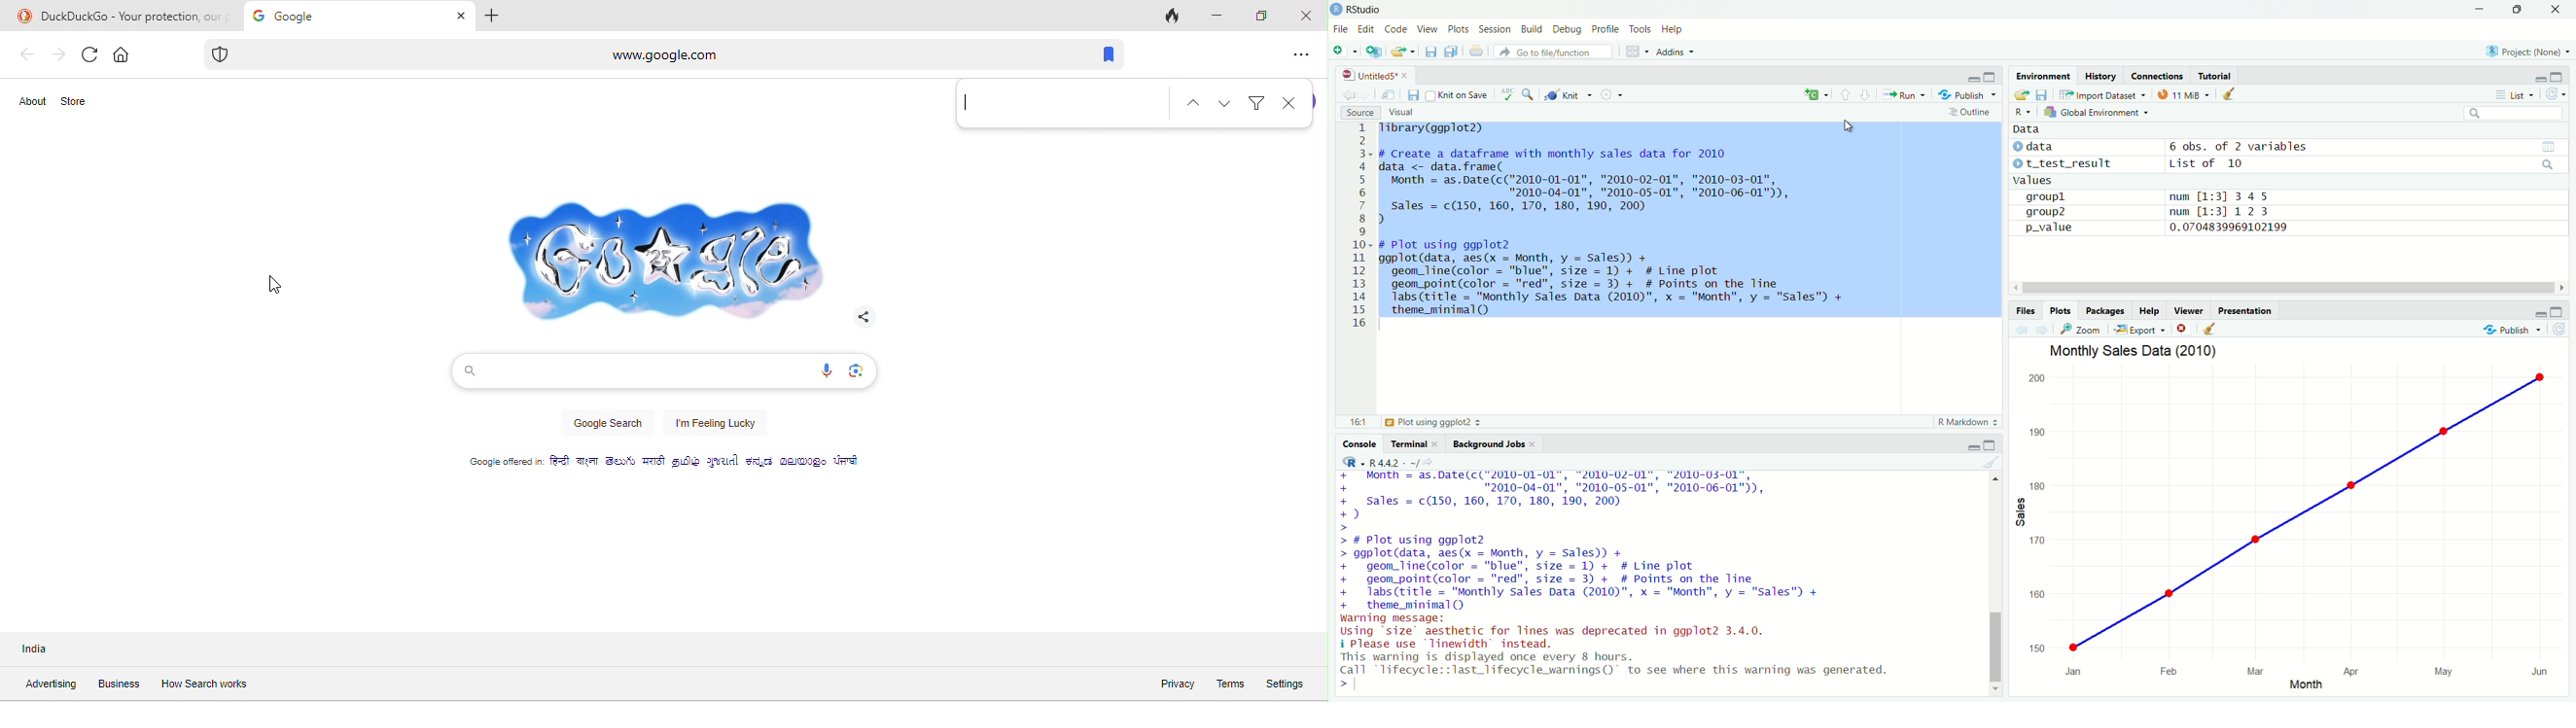  What do you see at coordinates (2040, 74) in the screenshot?
I see `Environment` at bounding box center [2040, 74].